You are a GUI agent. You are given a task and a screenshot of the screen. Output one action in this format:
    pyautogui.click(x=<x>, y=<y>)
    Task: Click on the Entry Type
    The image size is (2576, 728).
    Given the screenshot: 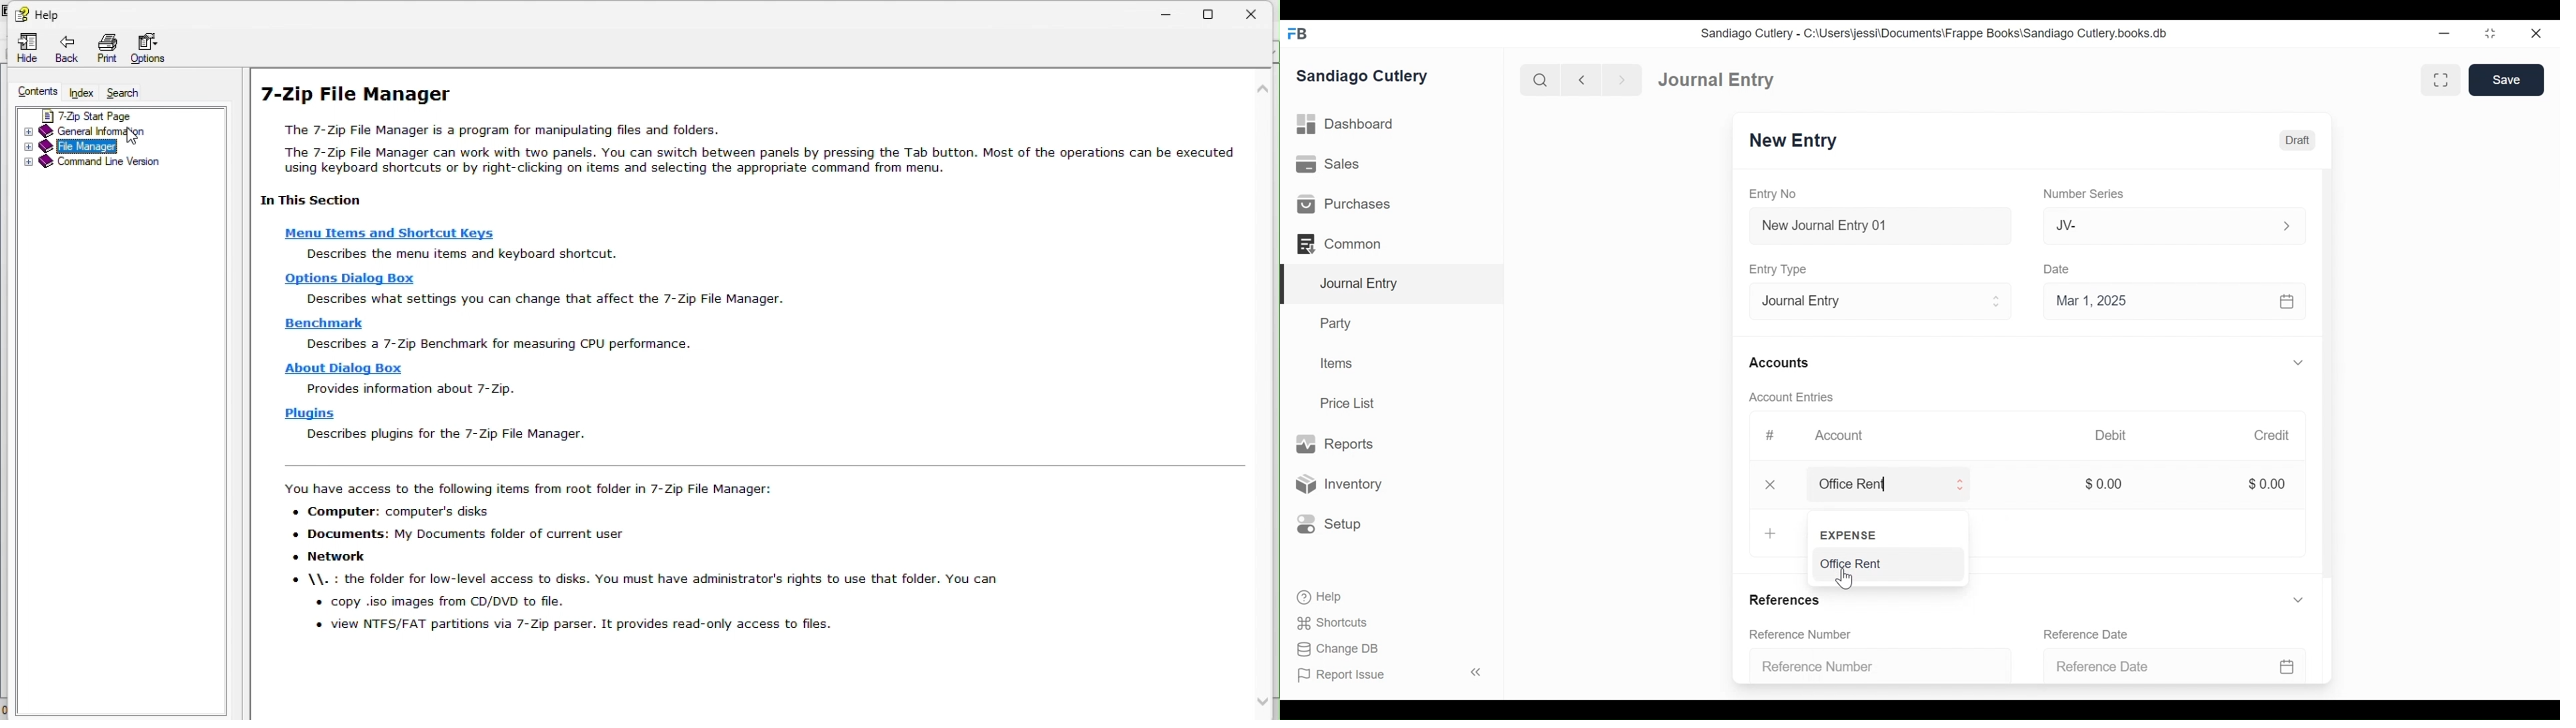 What is the action you would take?
    pyautogui.click(x=1777, y=269)
    